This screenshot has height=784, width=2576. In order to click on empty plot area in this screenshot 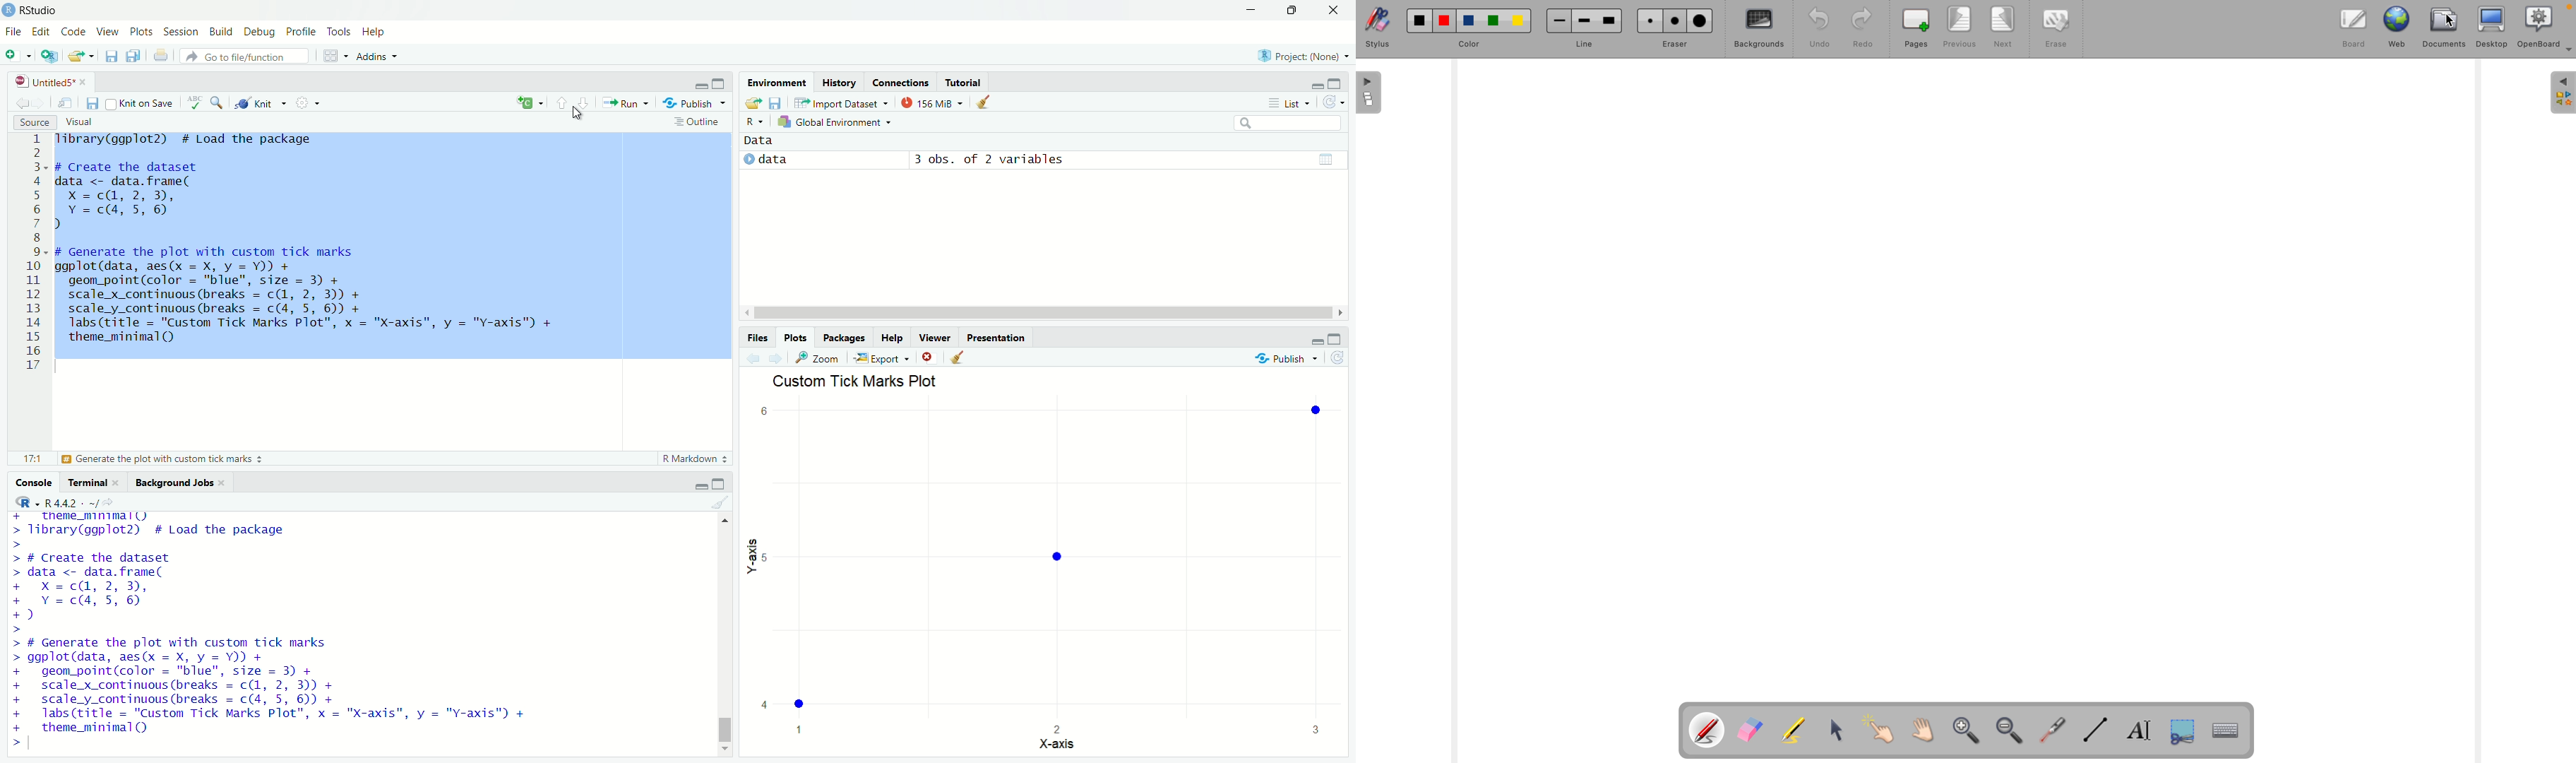, I will do `click(1044, 569)`.